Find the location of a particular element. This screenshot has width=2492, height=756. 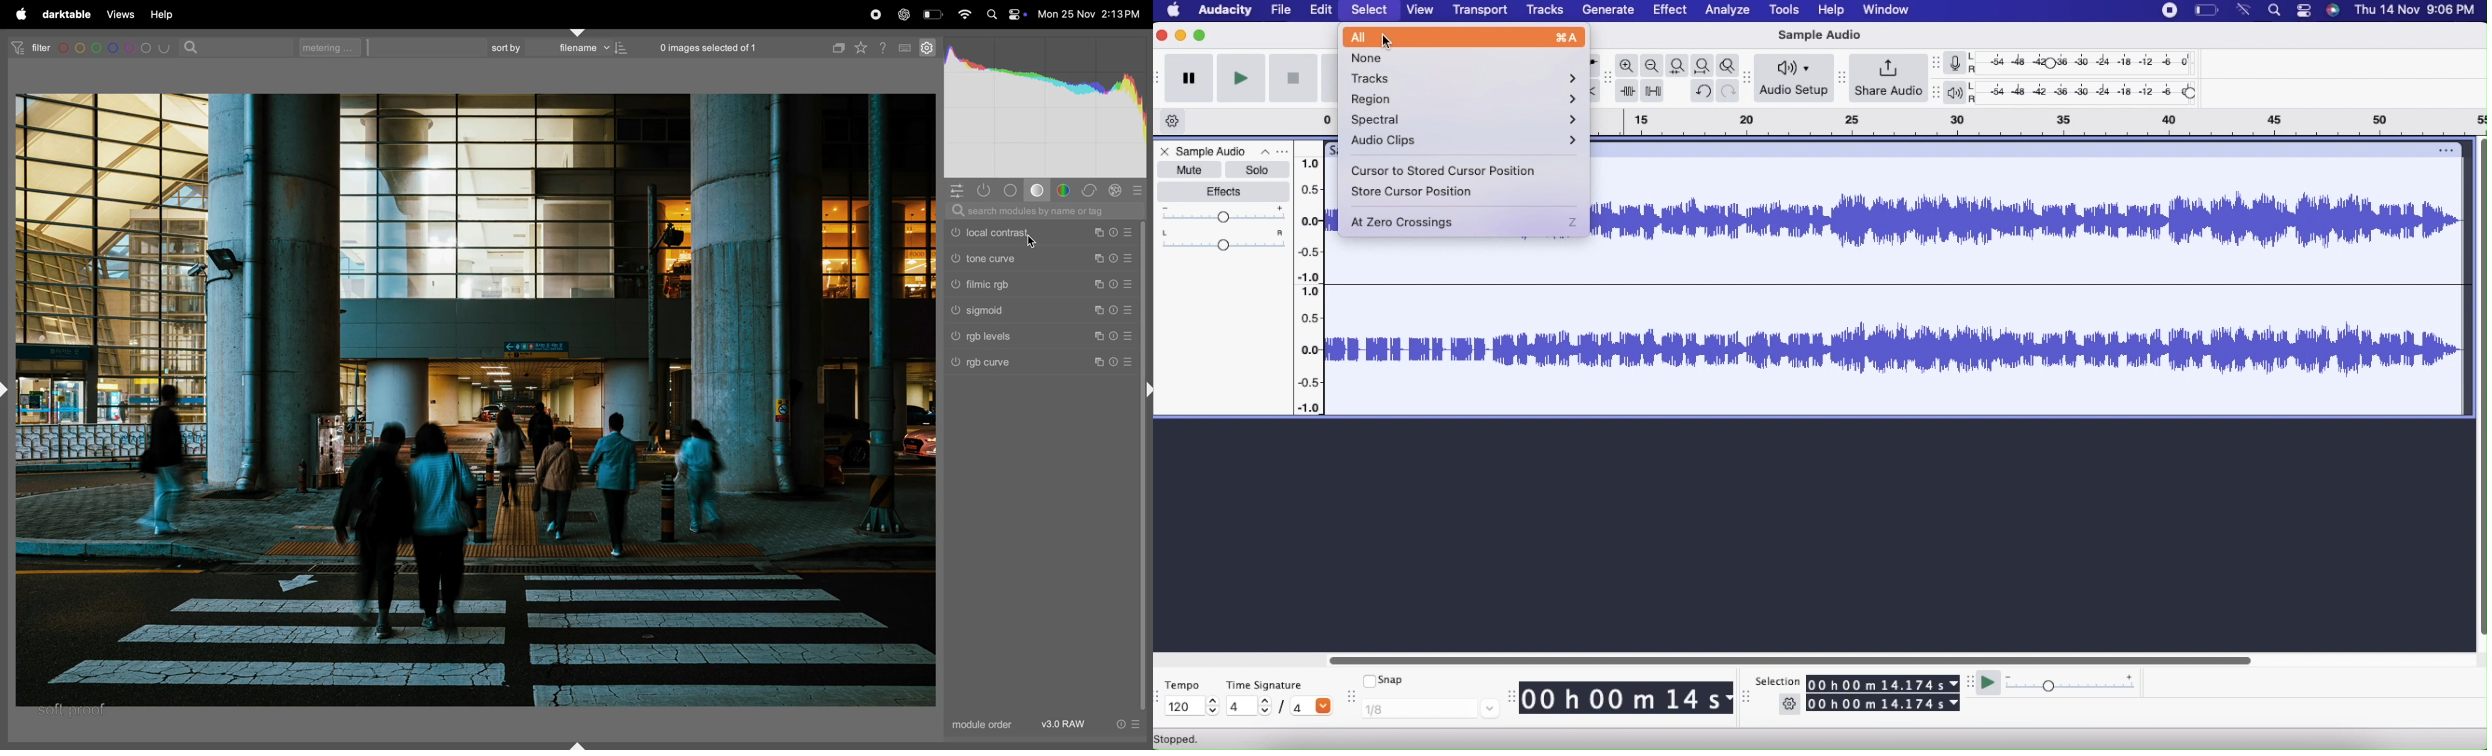

preset is located at coordinates (1129, 362).